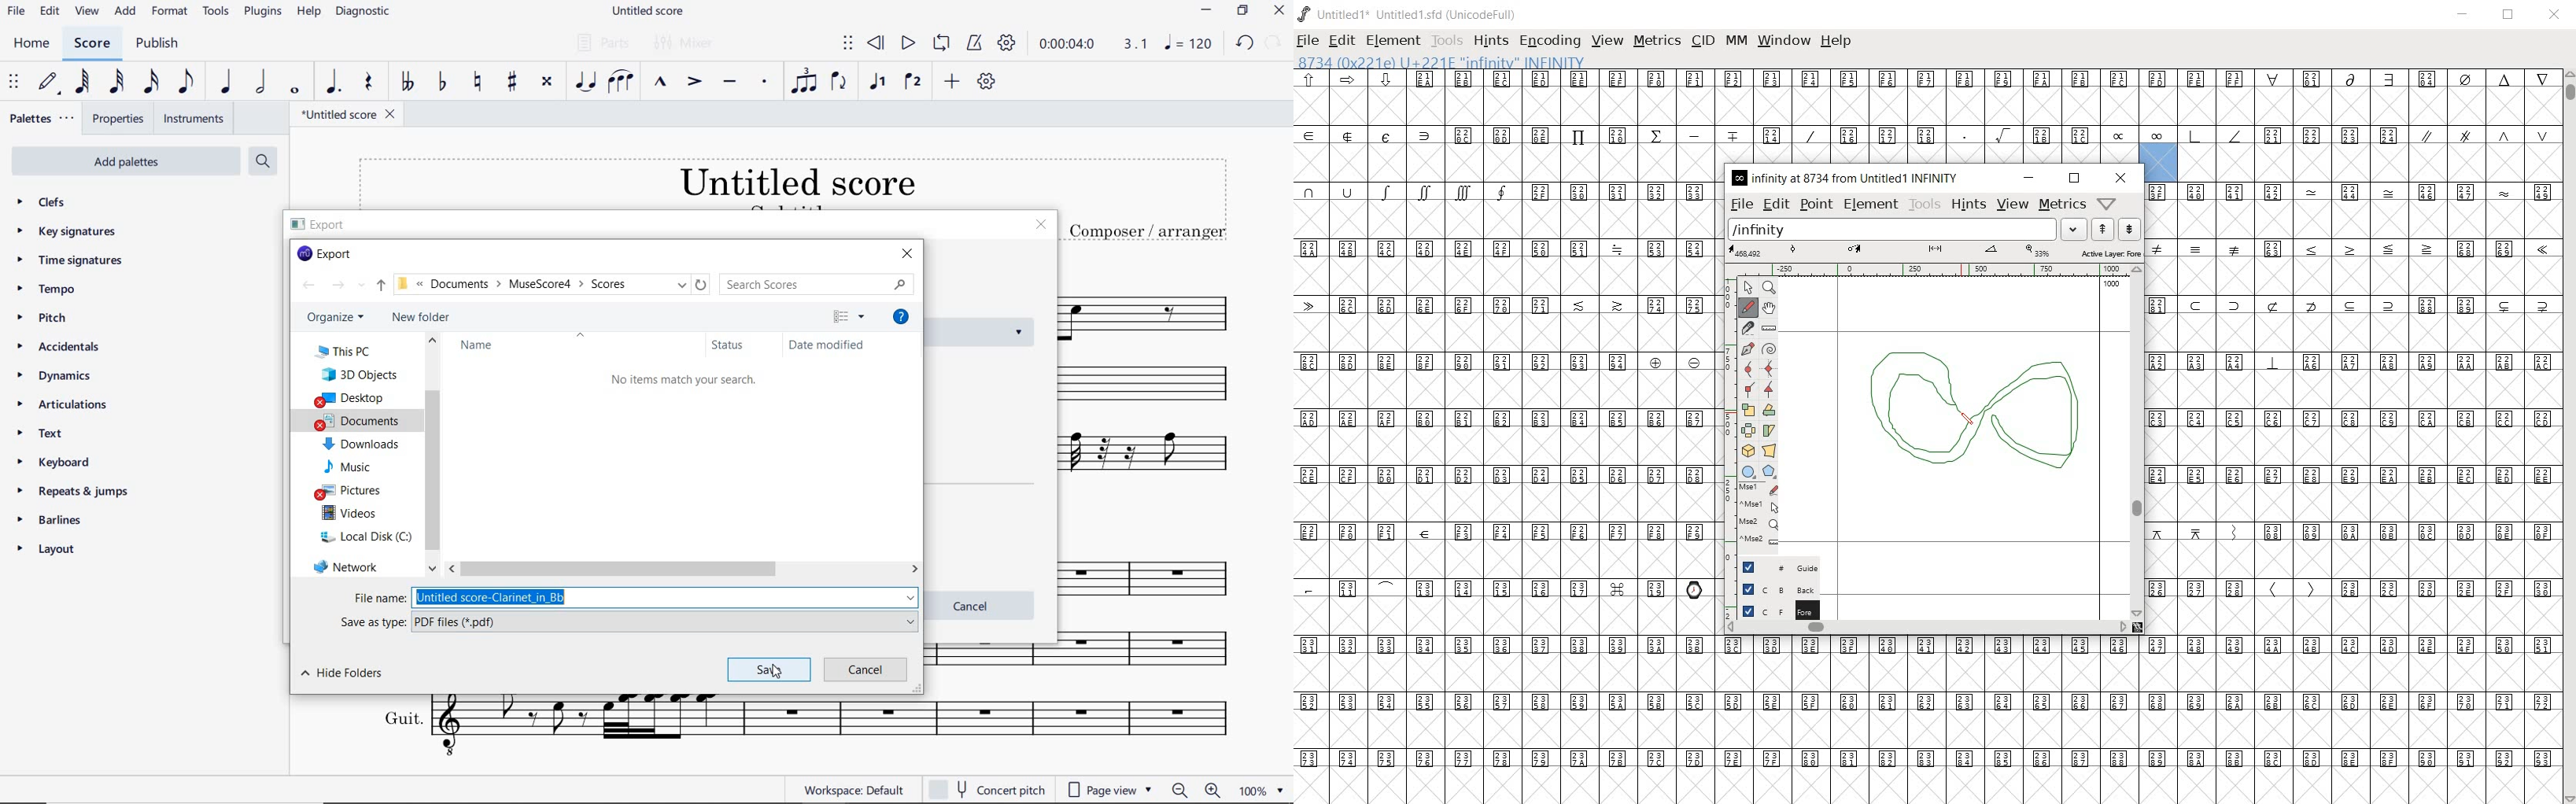 Image resolution: width=2576 pixels, height=812 pixels. What do you see at coordinates (117, 82) in the screenshot?
I see `32ND NOTE` at bounding box center [117, 82].